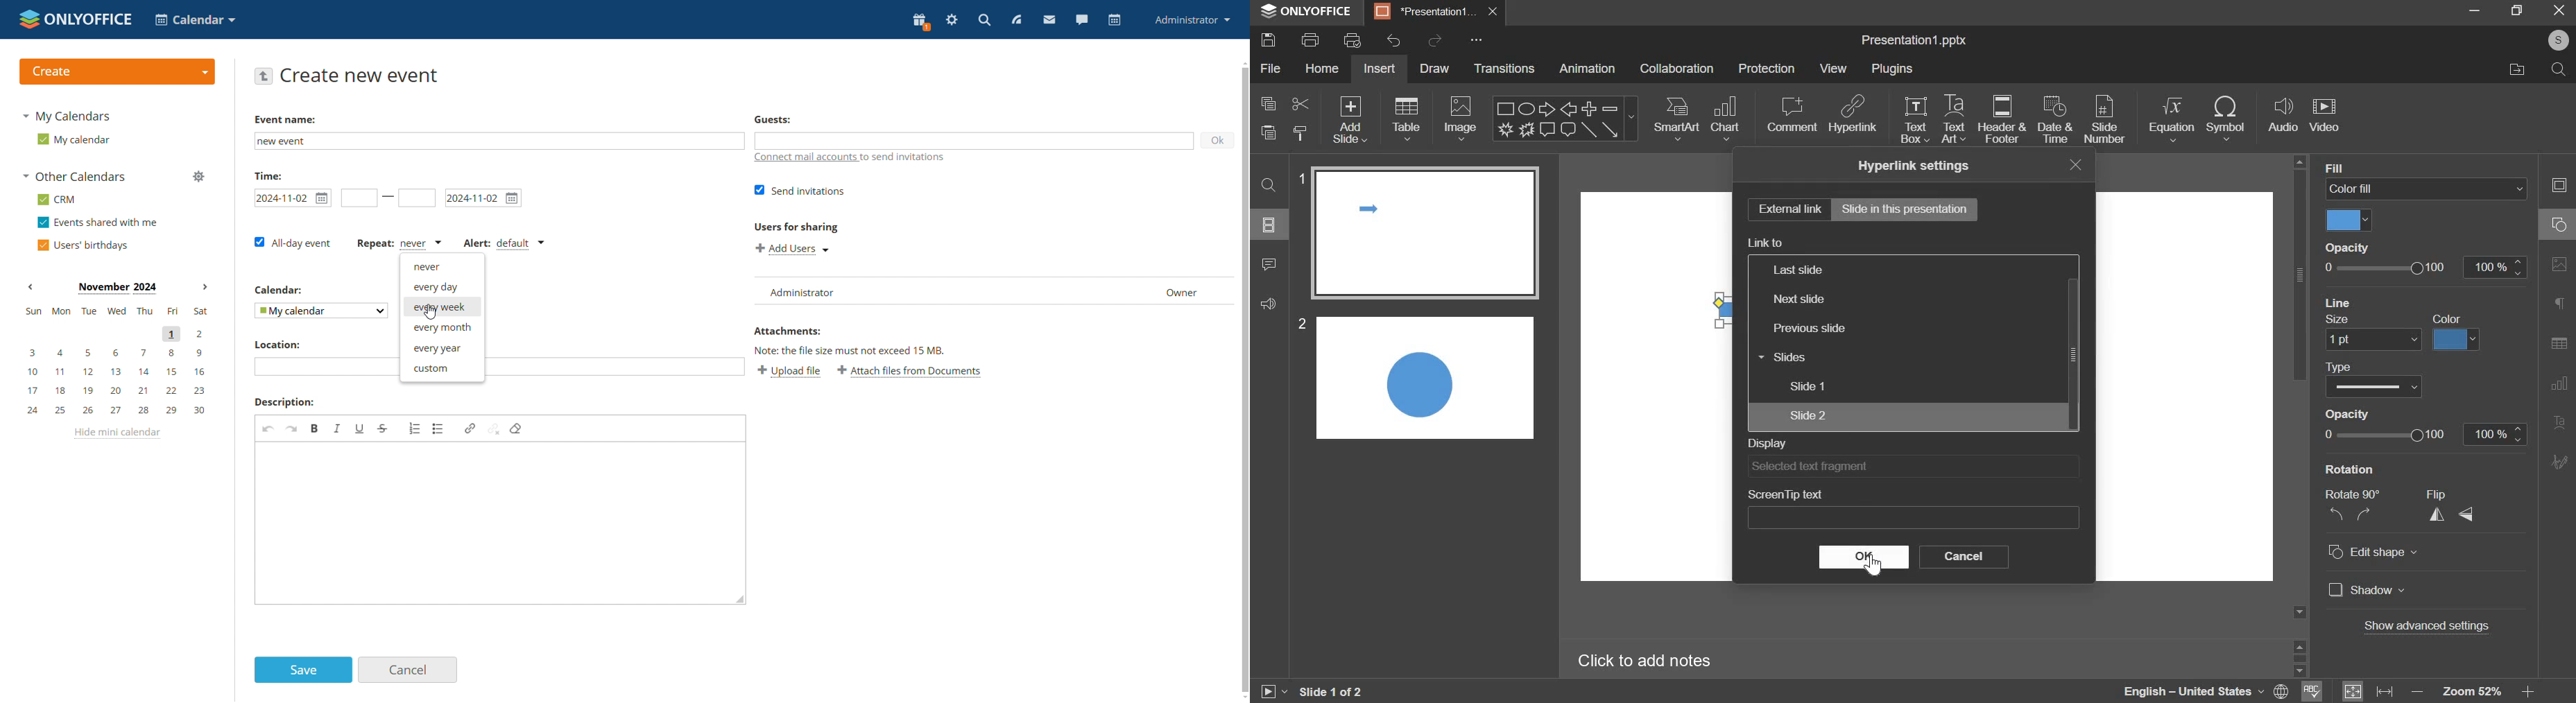 Image resolution: width=2576 pixels, height=728 pixels. I want to click on chart, so click(1726, 119).